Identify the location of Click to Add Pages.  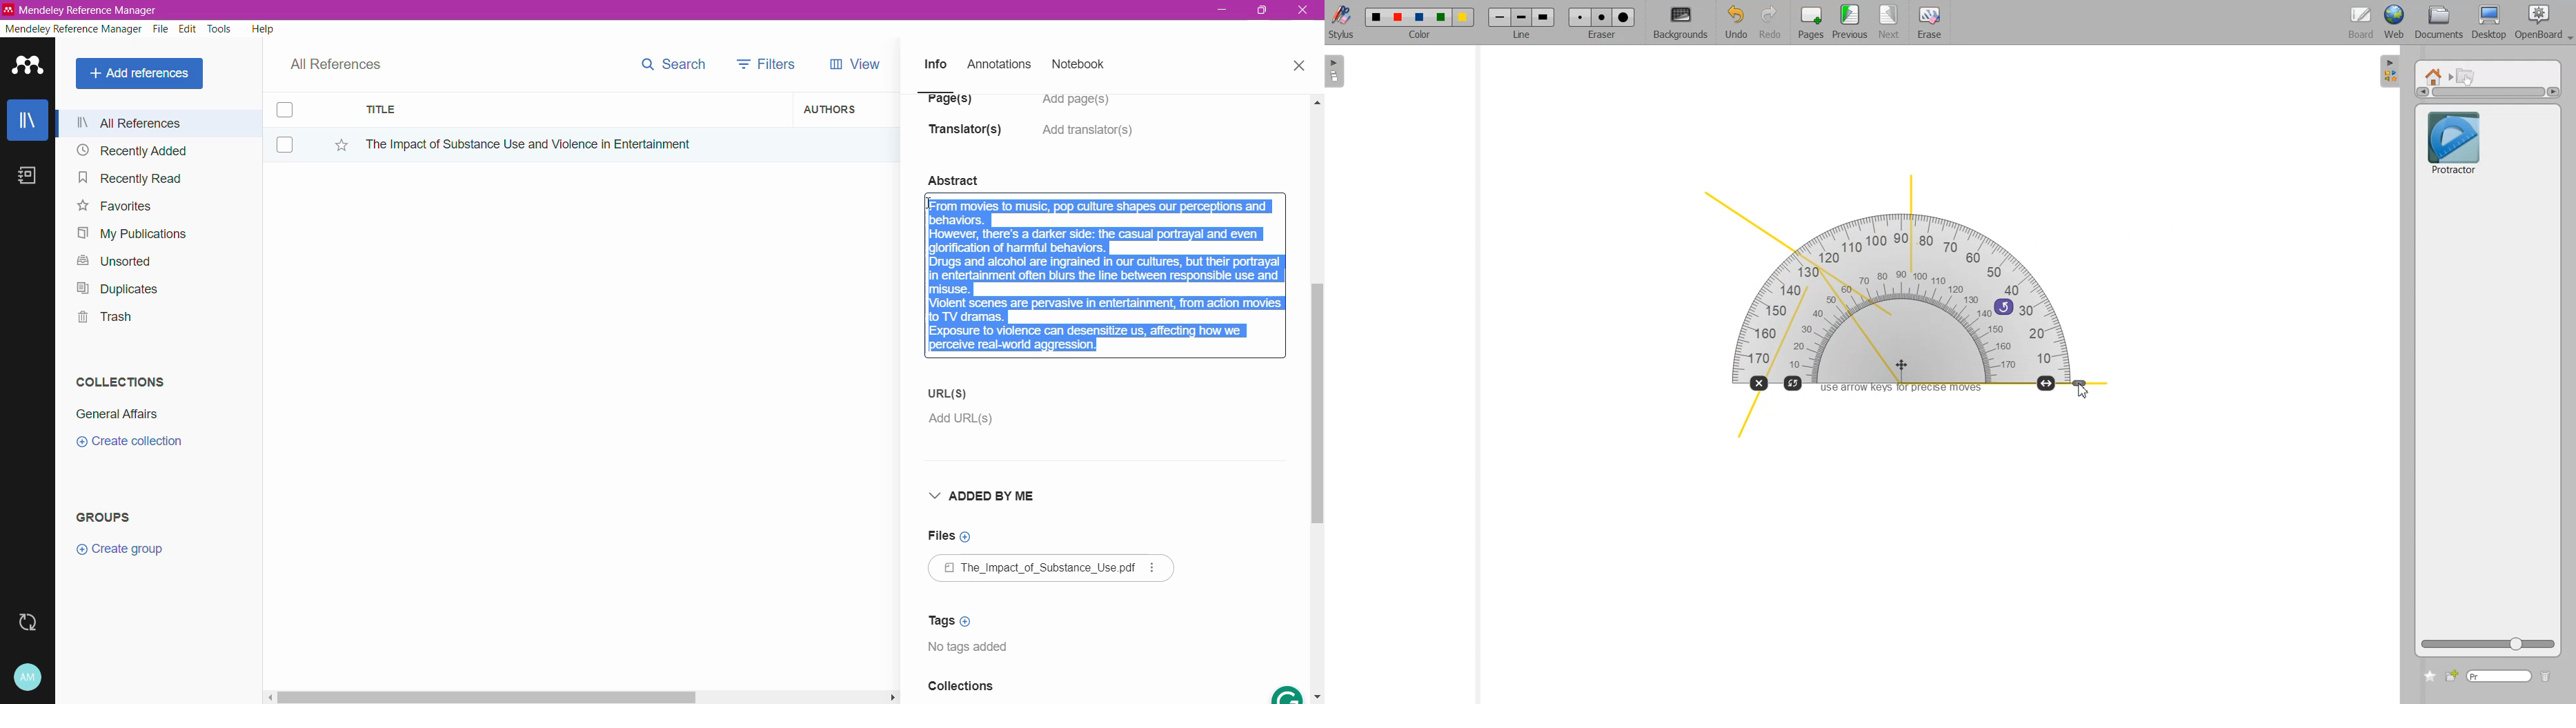
(1082, 106).